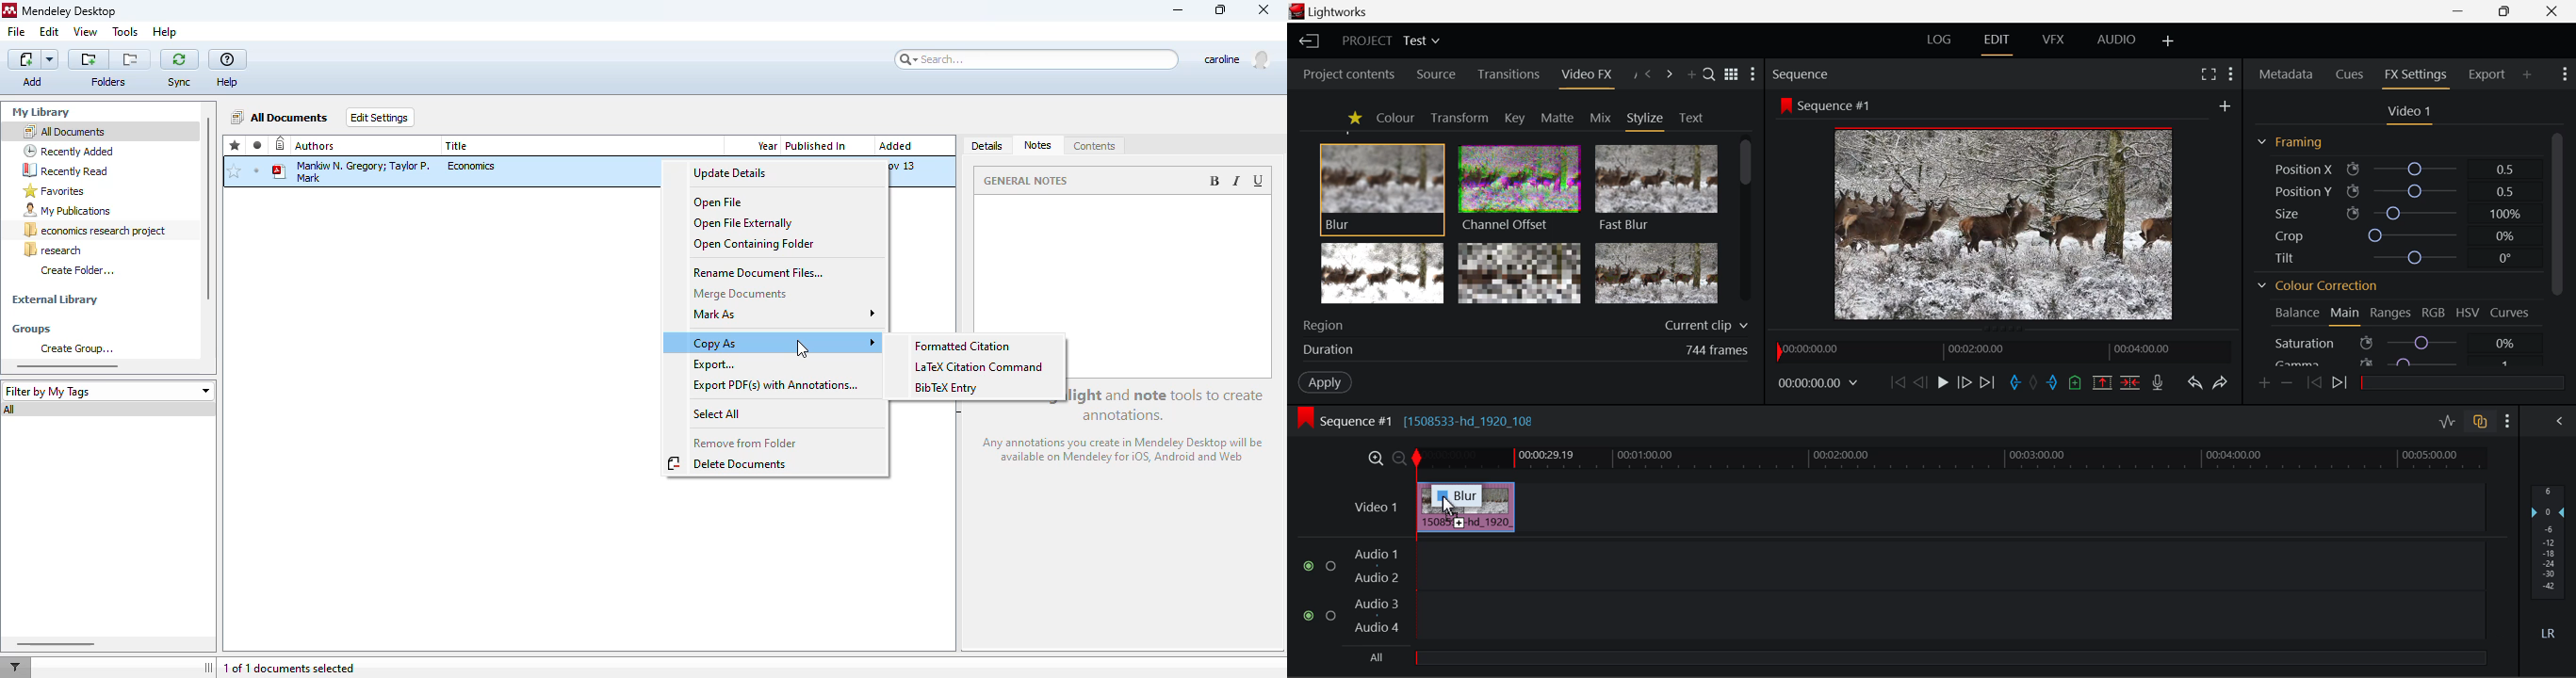  What do you see at coordinates (1029, 180) in the screenshot?
I see `general notes` at bounding box center [1029, 180].